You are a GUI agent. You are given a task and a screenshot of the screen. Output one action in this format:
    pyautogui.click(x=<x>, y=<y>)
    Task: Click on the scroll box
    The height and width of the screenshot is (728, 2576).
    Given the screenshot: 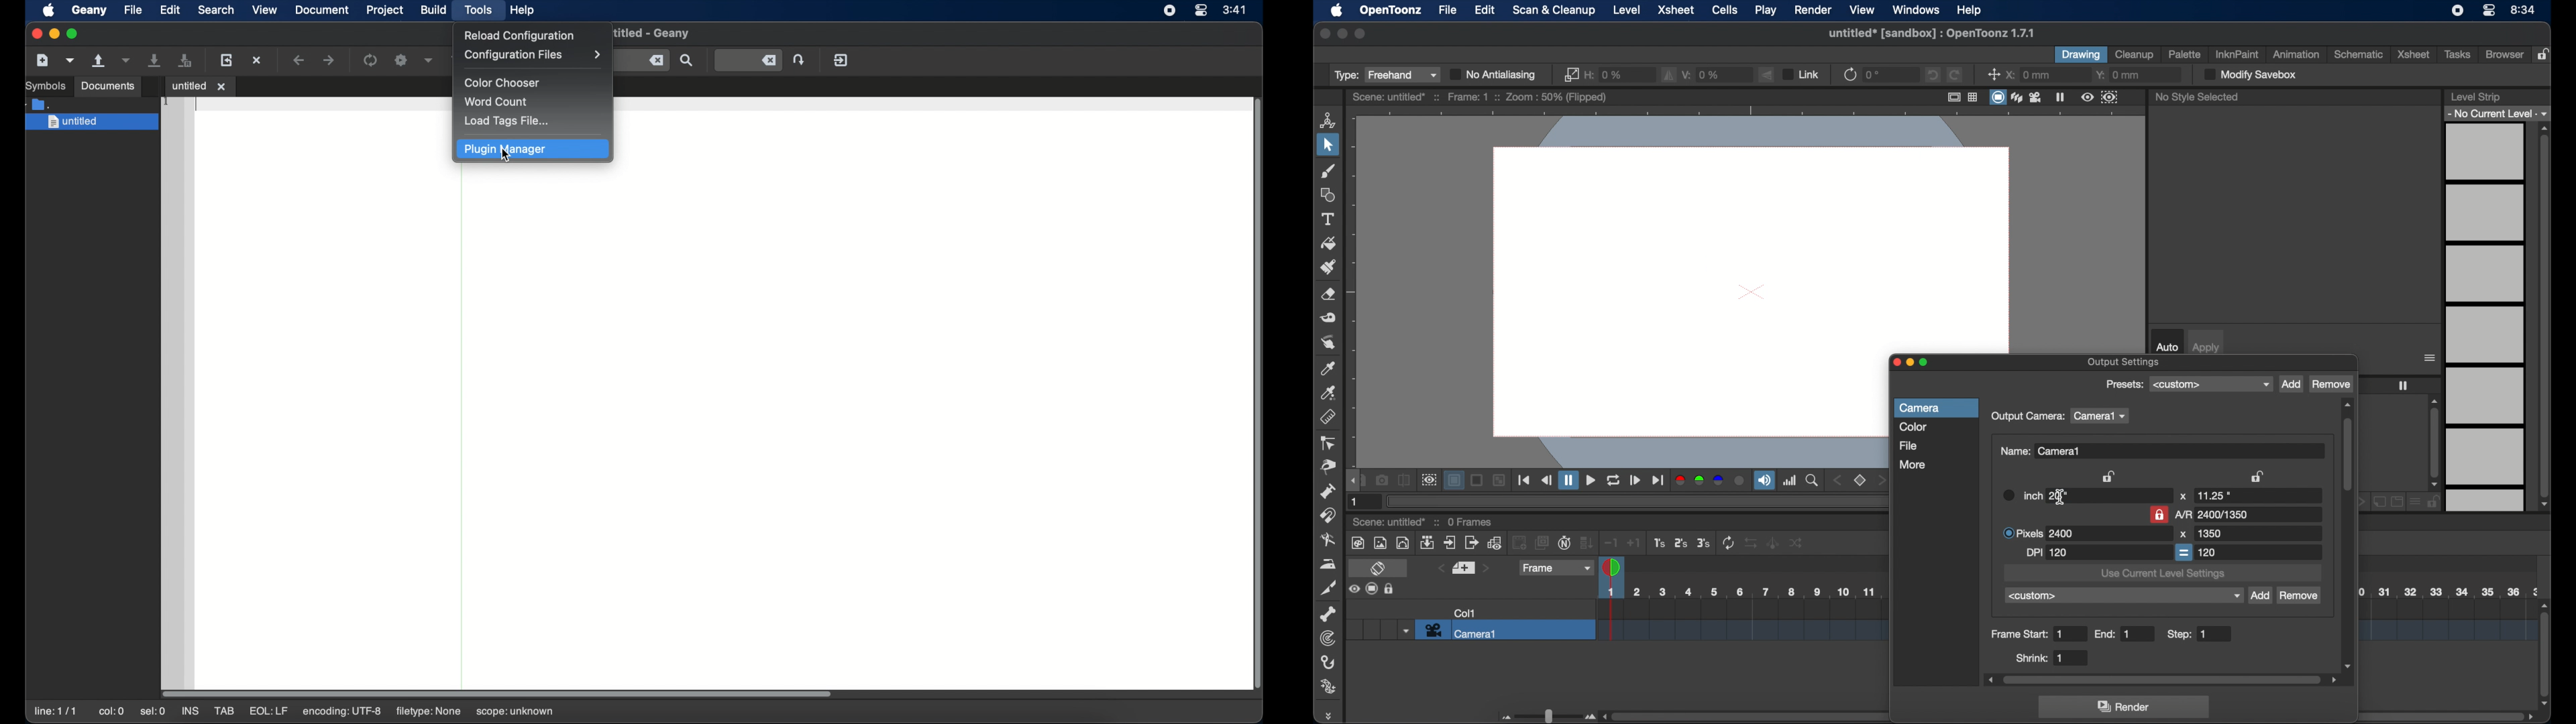 What is the action you would take?
    pyautogui.click(x=2162, y=680)
    